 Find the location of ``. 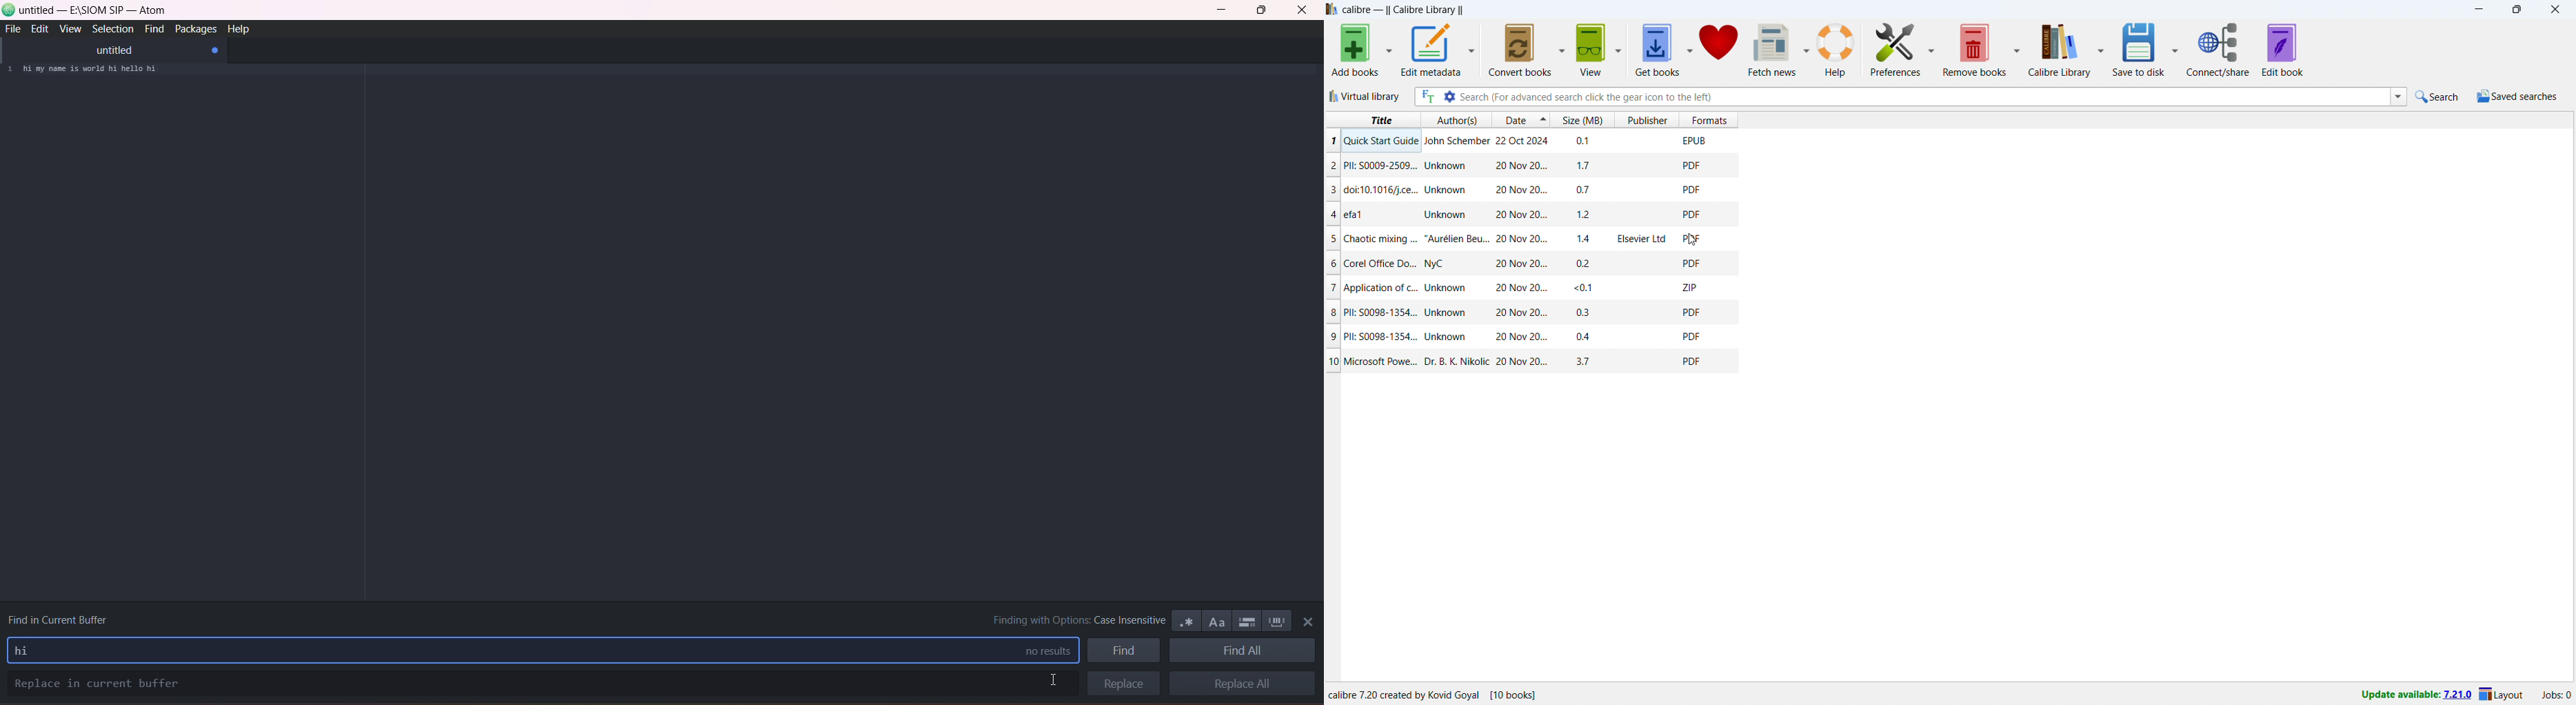

 is located at coordinates (1521, 49).